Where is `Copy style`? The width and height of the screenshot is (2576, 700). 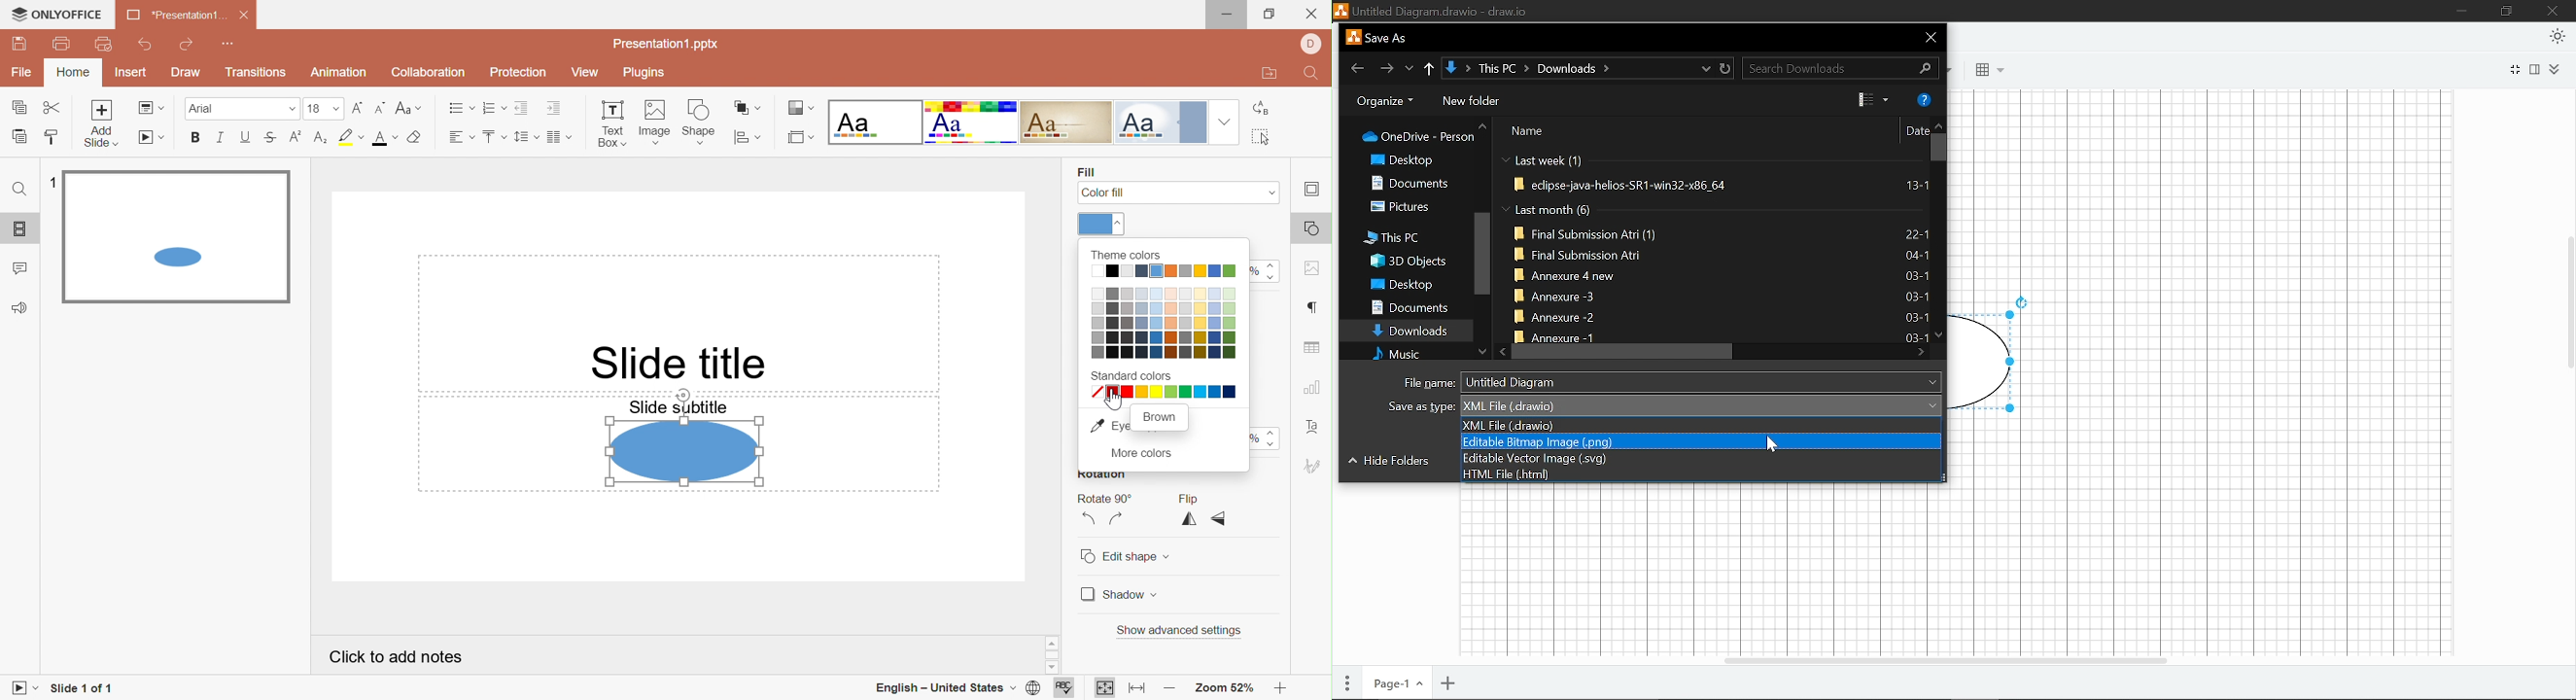
Copy style is located at coordinates (53, 136).